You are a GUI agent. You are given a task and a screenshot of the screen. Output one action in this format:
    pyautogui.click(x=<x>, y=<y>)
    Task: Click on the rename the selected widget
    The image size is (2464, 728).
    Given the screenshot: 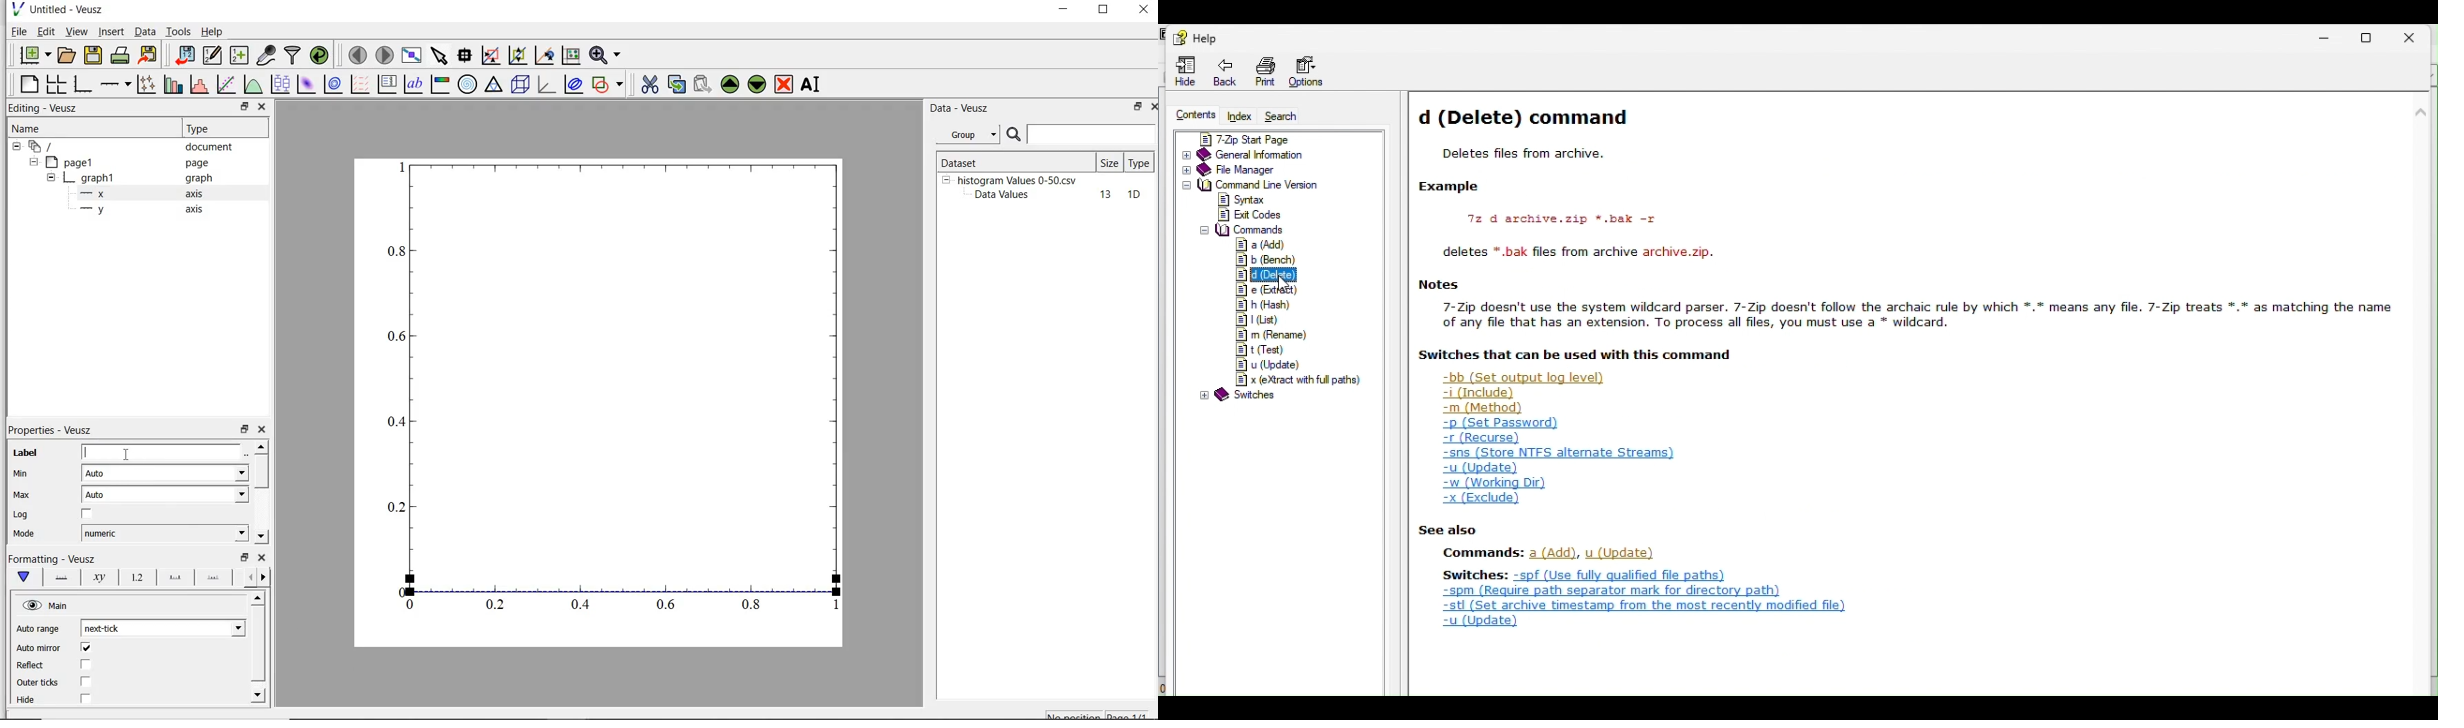 What is the action you would take?
    pyautogui.click(x=812, y=84)
    